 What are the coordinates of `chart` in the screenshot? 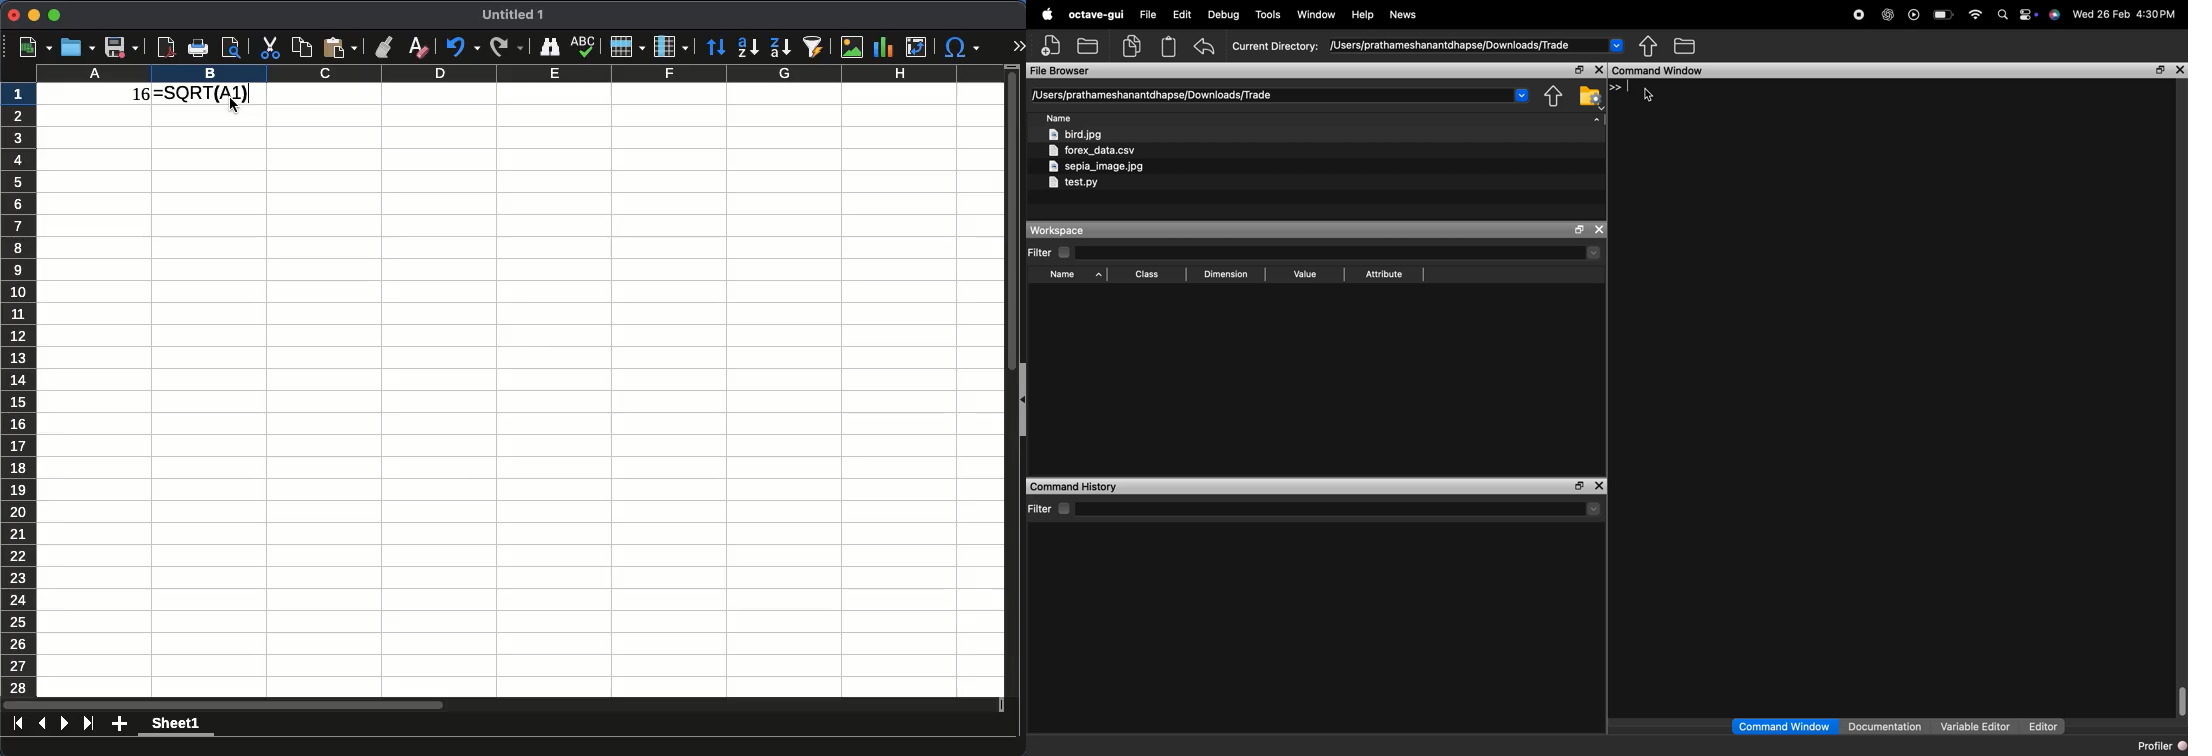 It's located at (884, 48).